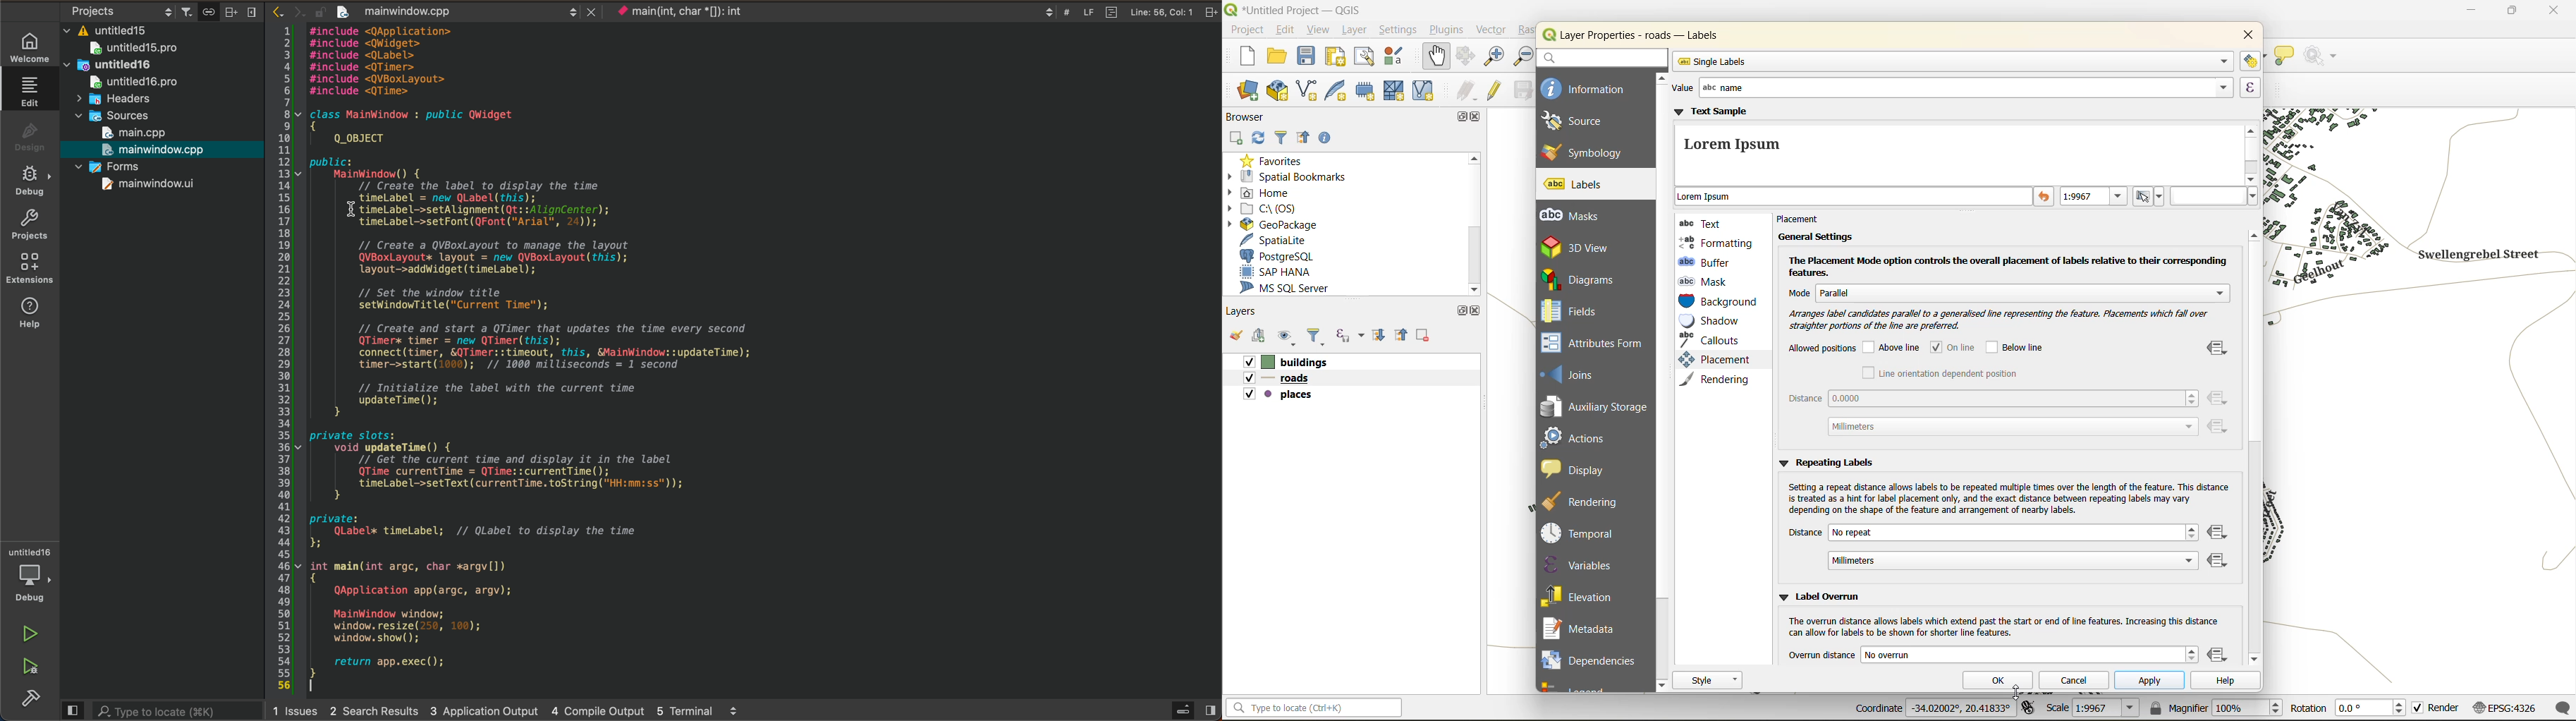 The width and height of the screenshot is (2576, 728). Describe the element at coordinates (593, 11) in the screenshot. I see `close` at that location.